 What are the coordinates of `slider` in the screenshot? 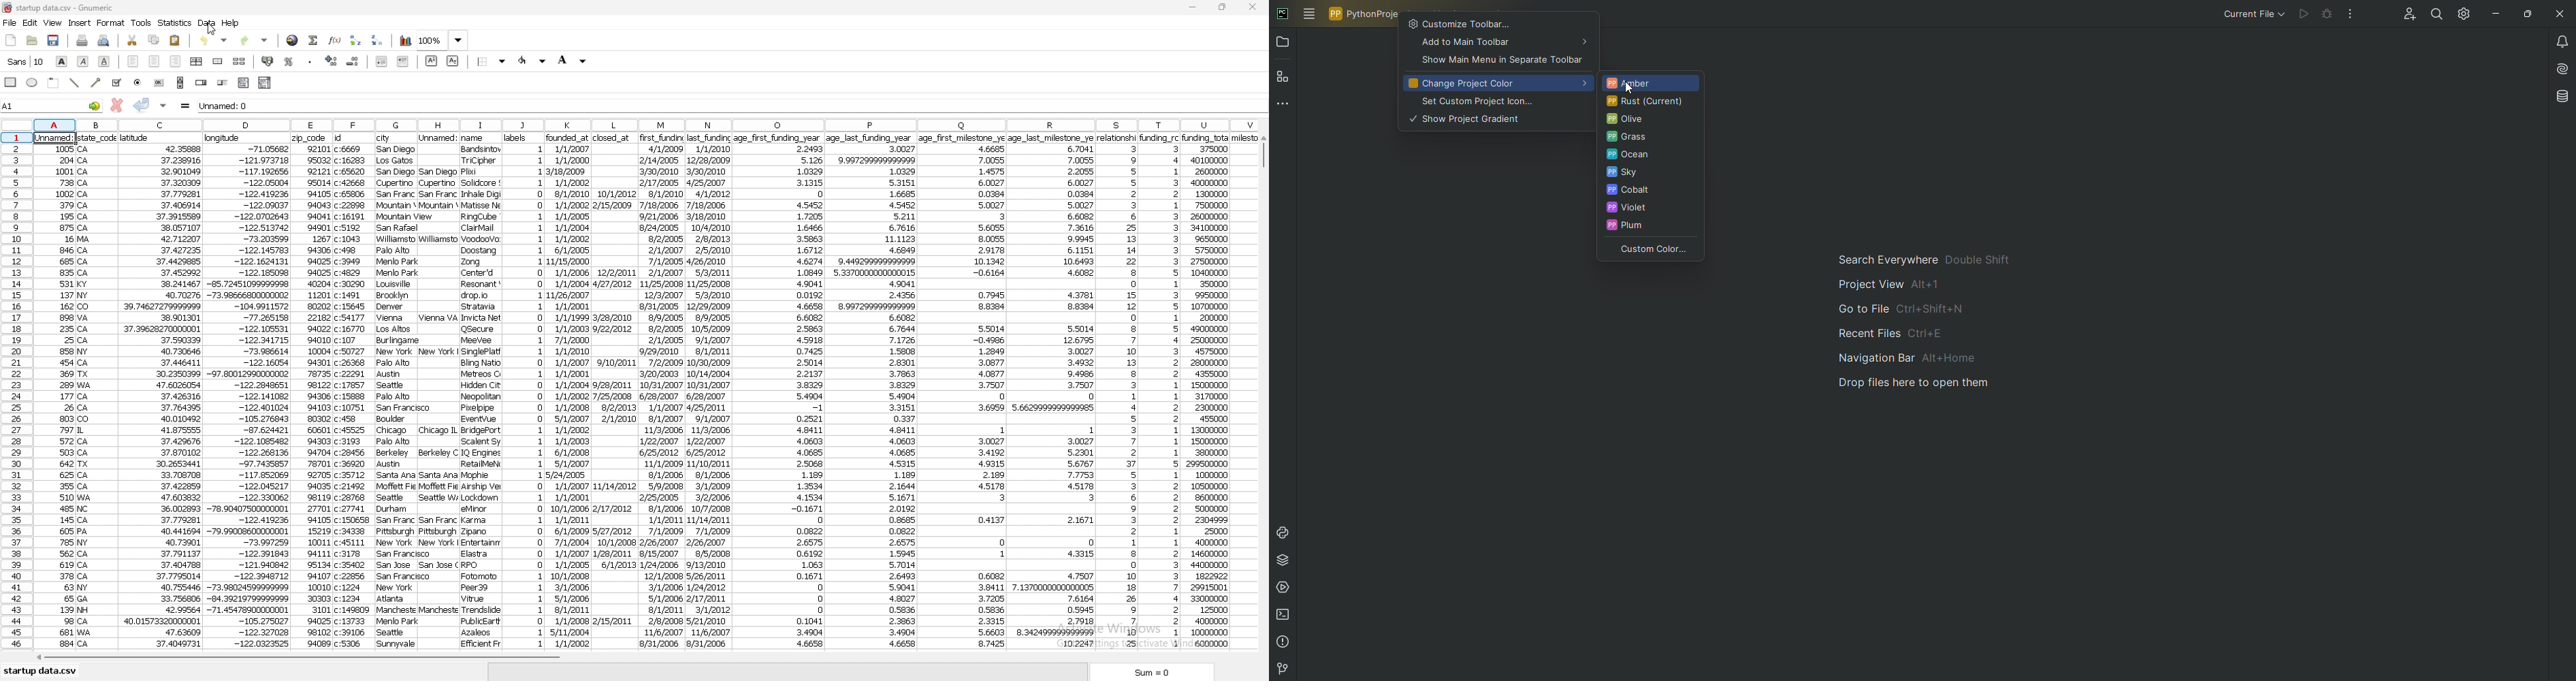 It's located at (222, 83).